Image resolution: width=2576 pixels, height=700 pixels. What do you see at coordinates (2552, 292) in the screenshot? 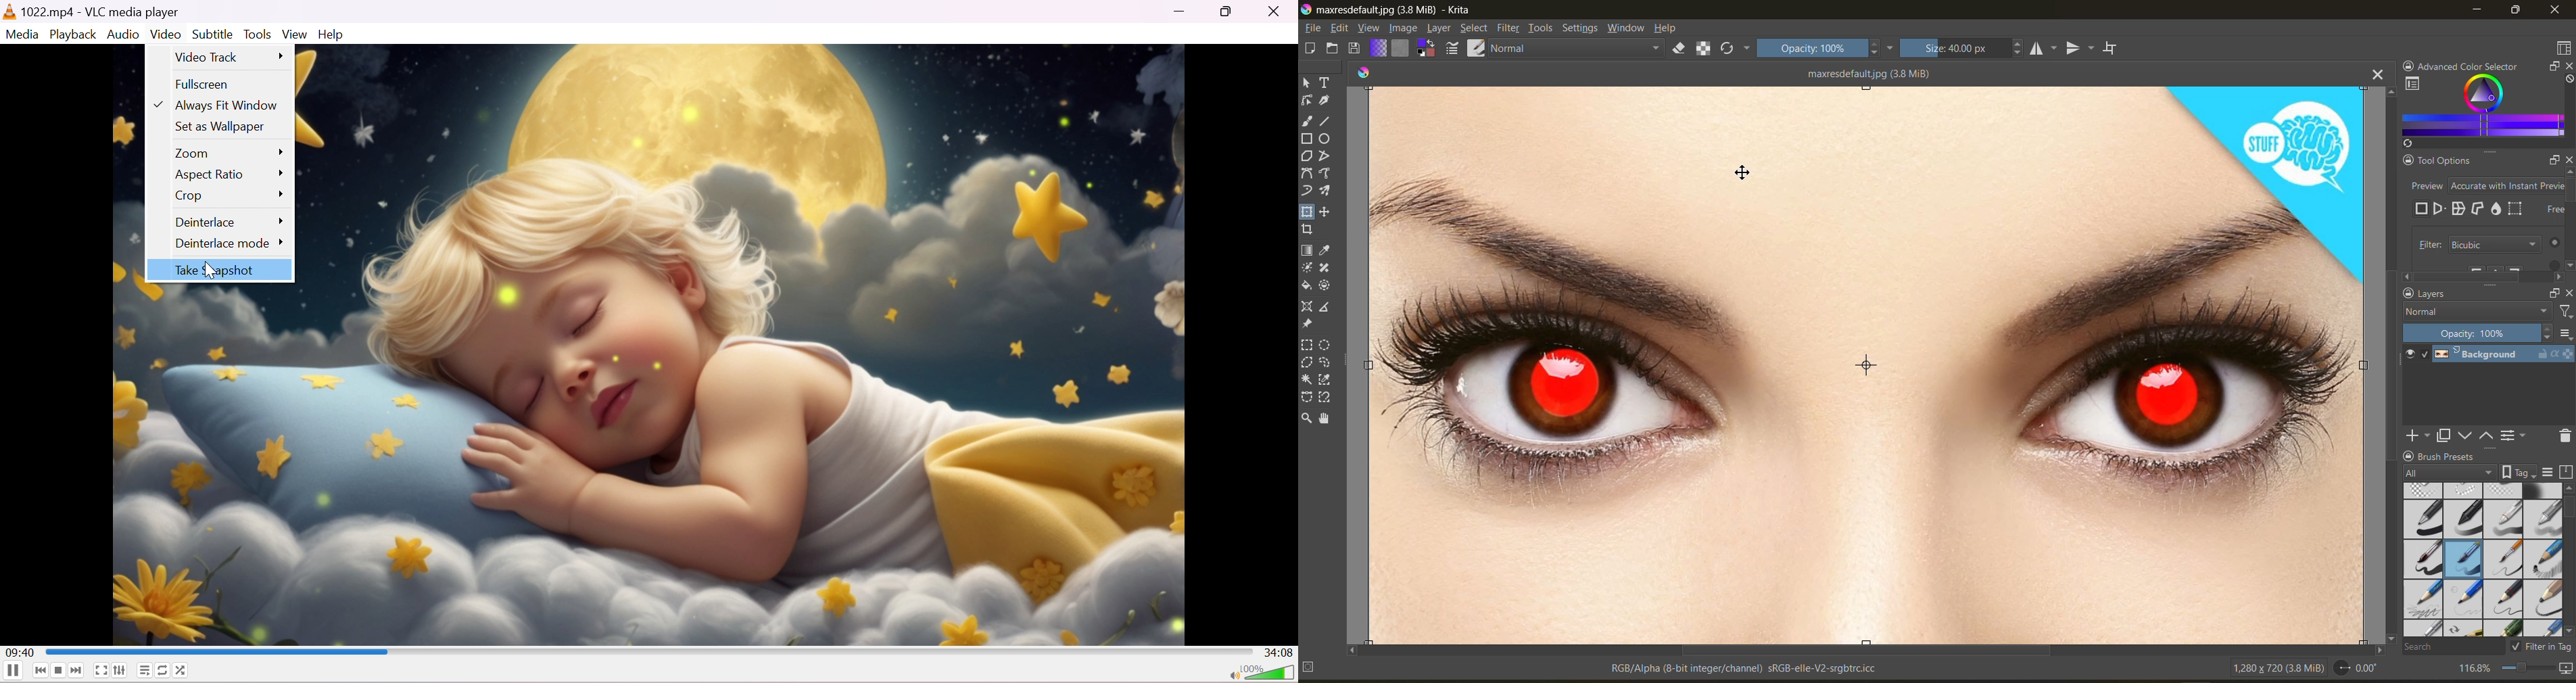
I see `float docker` at bounding box center [2552, 292].